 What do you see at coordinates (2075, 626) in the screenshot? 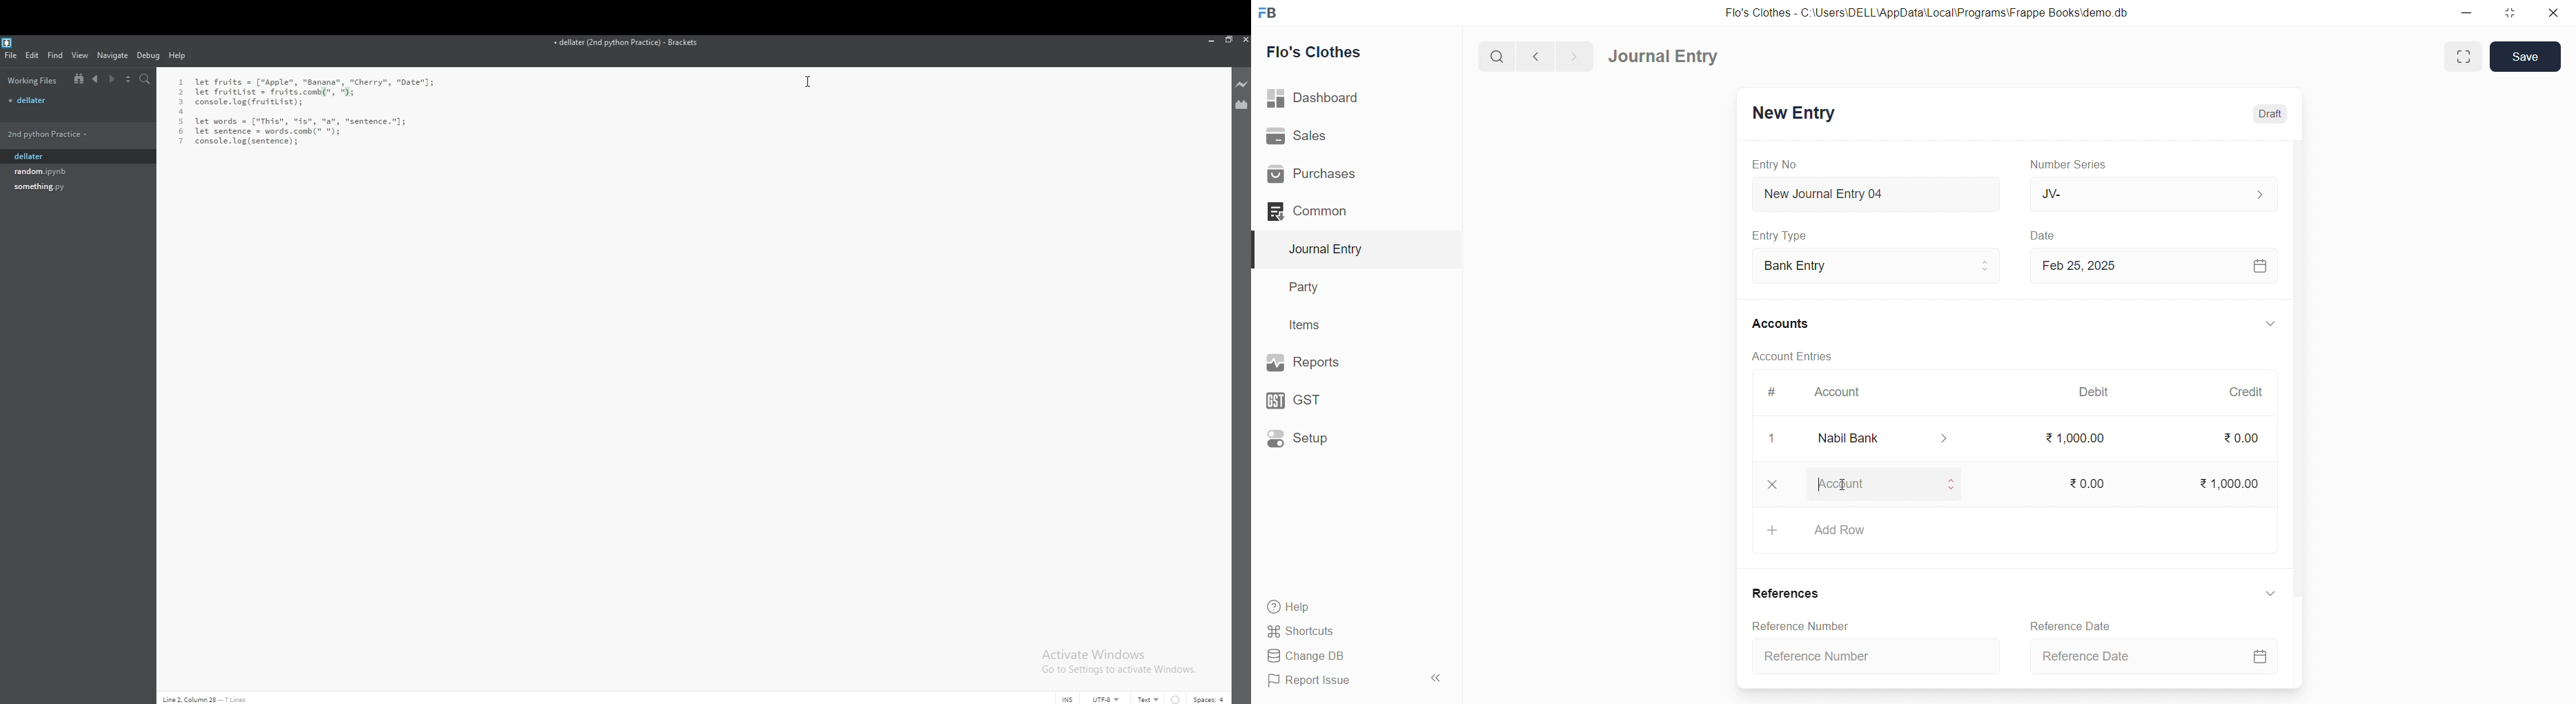
I see `Reference Date` at bounding box center [2075, 626].